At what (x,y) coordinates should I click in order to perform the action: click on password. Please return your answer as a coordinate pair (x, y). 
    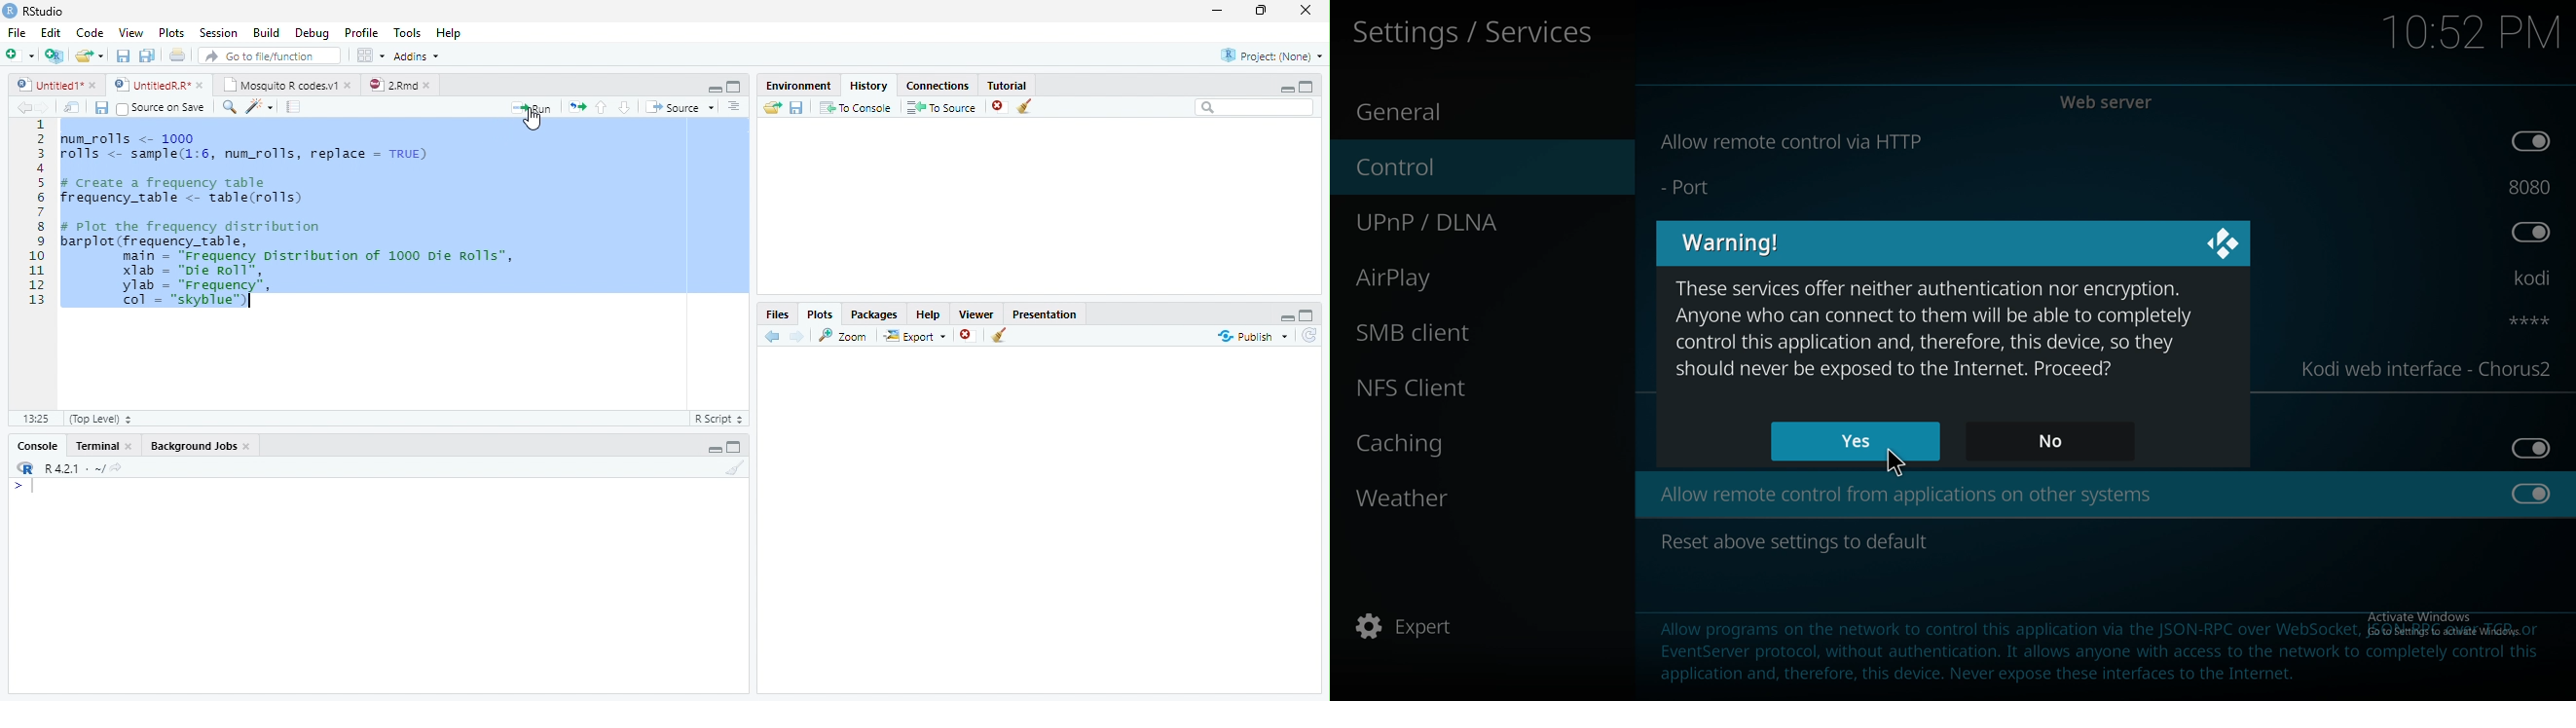
    Looking at the image, I should click on (2518, 320).